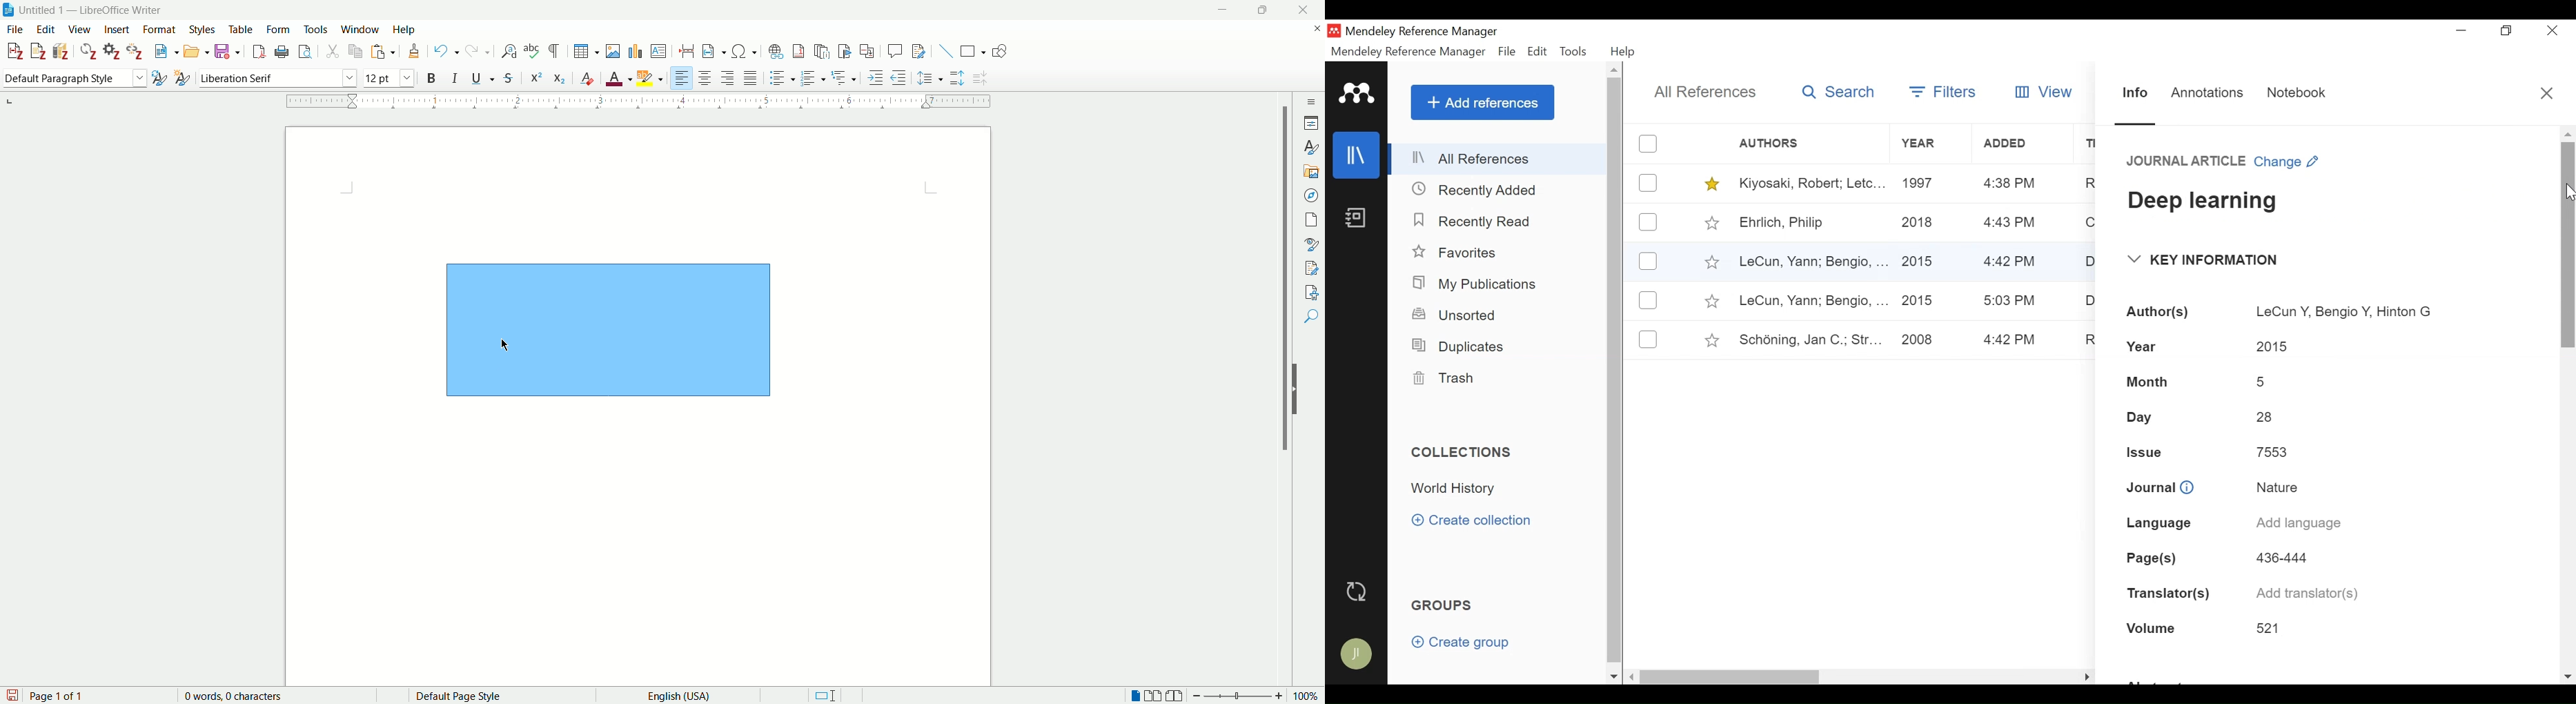 Image resolution: width=2576 pixels, height=728 pixels. I want to click on minimize, so click(1222, 10).